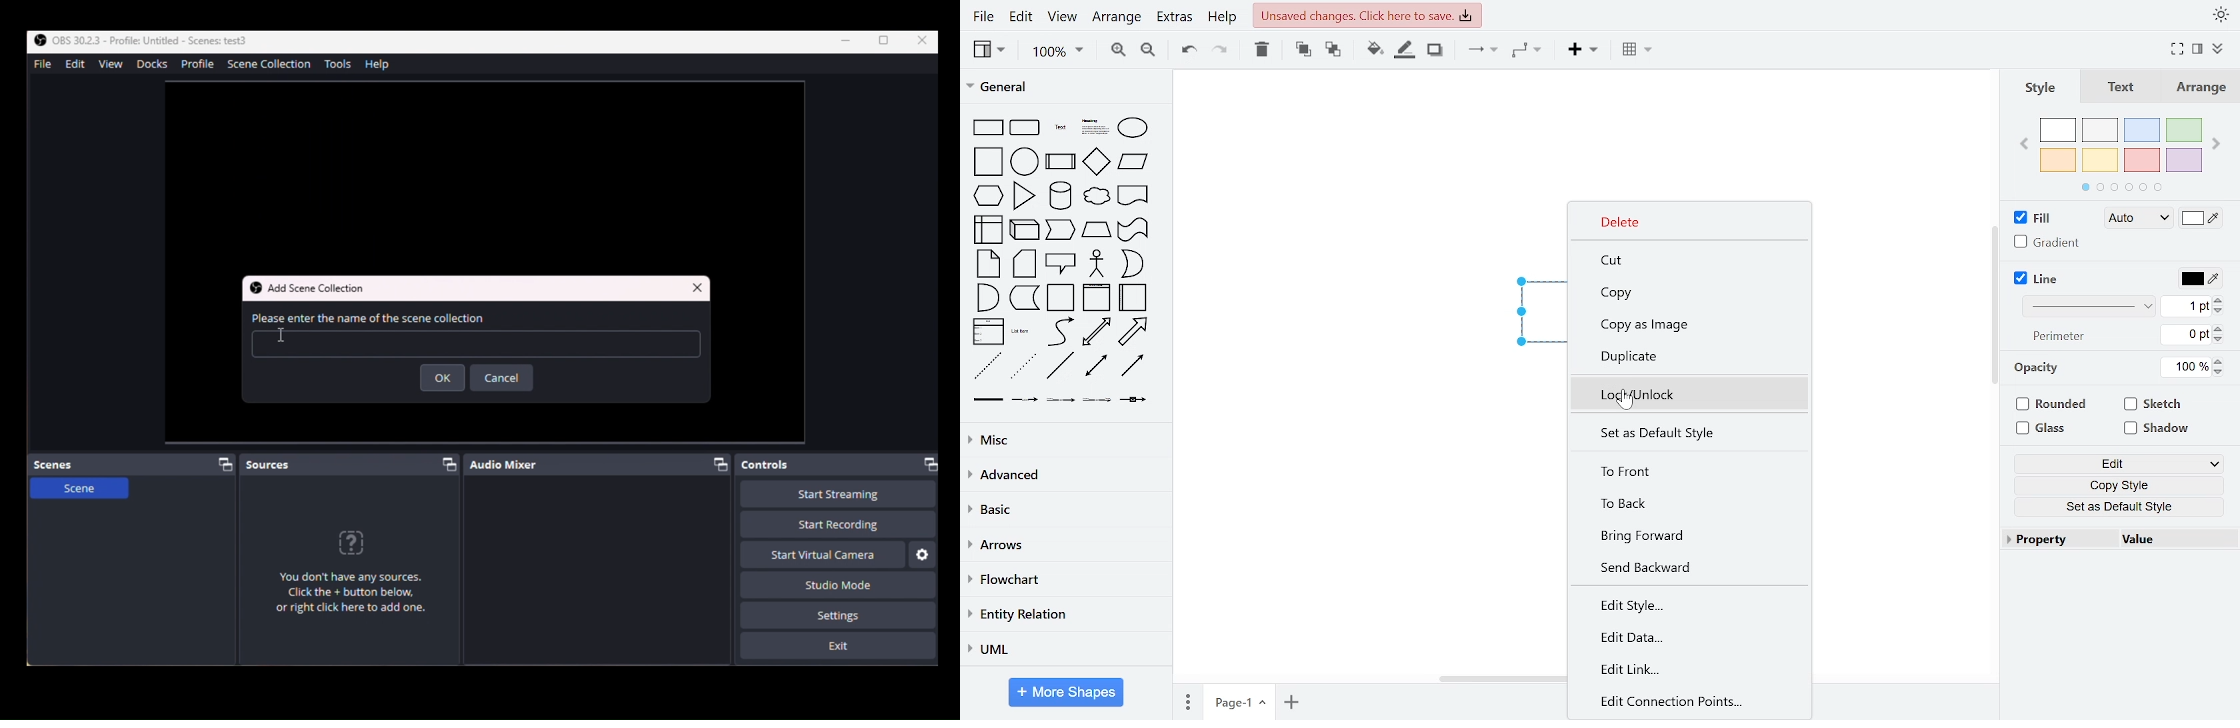  Describe the element at coordinates (359, 577) in the screenshot. I see `Any Sources` at that location.